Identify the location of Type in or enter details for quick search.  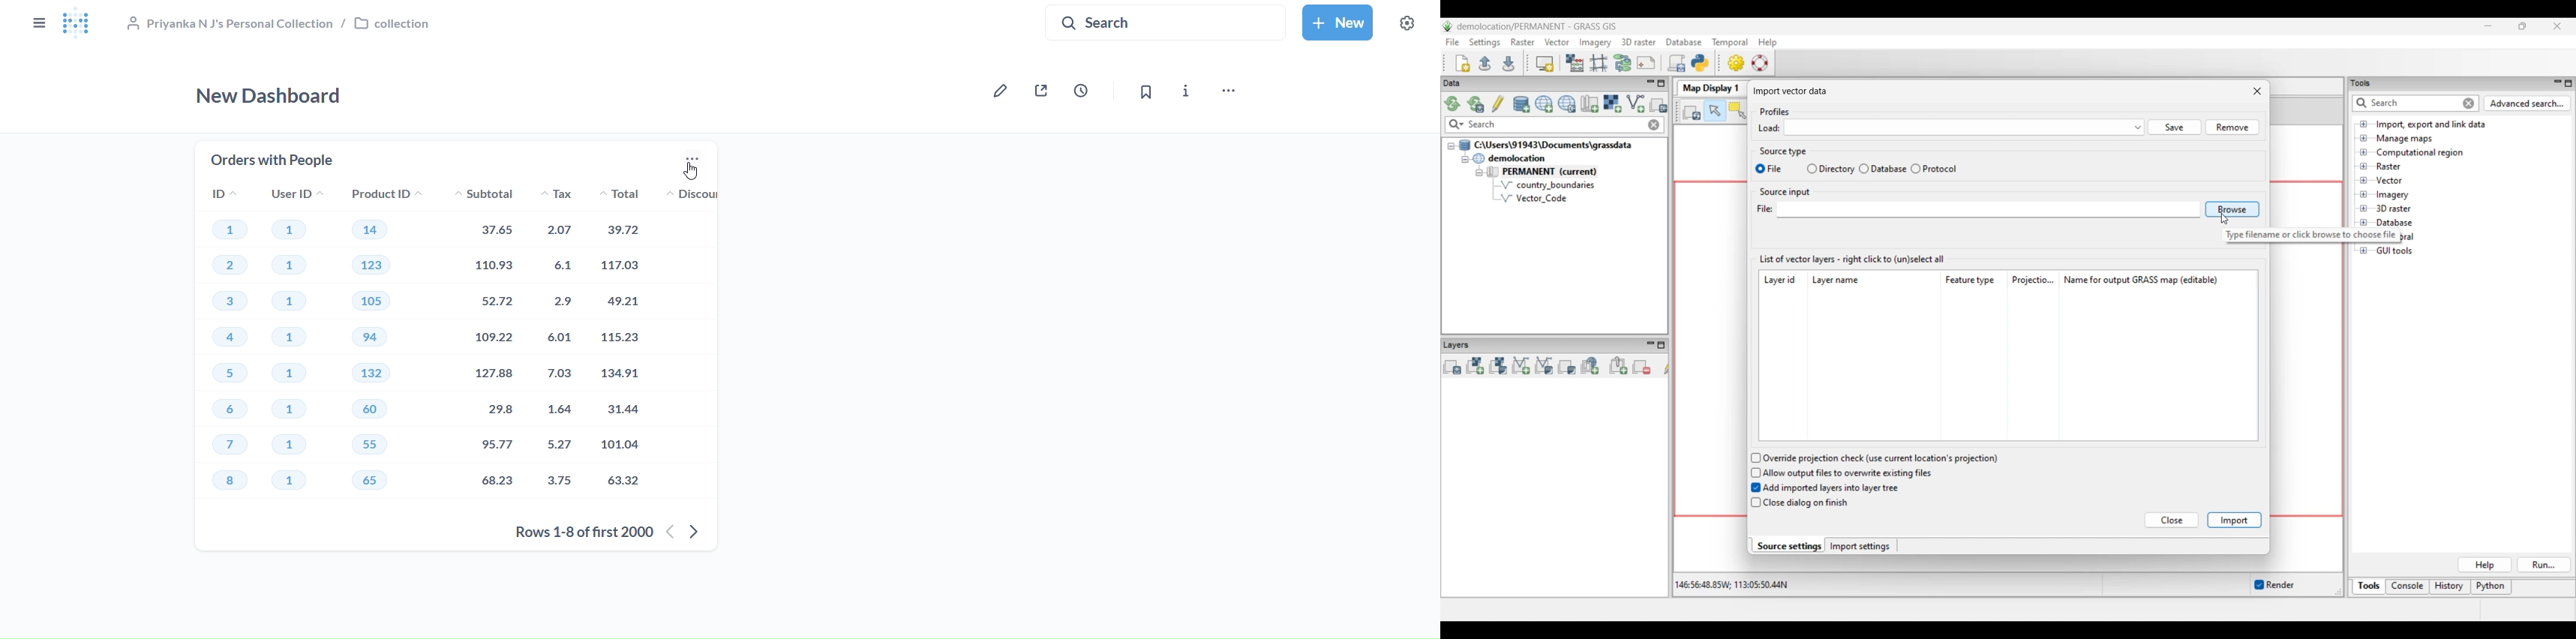
(2404, 104).